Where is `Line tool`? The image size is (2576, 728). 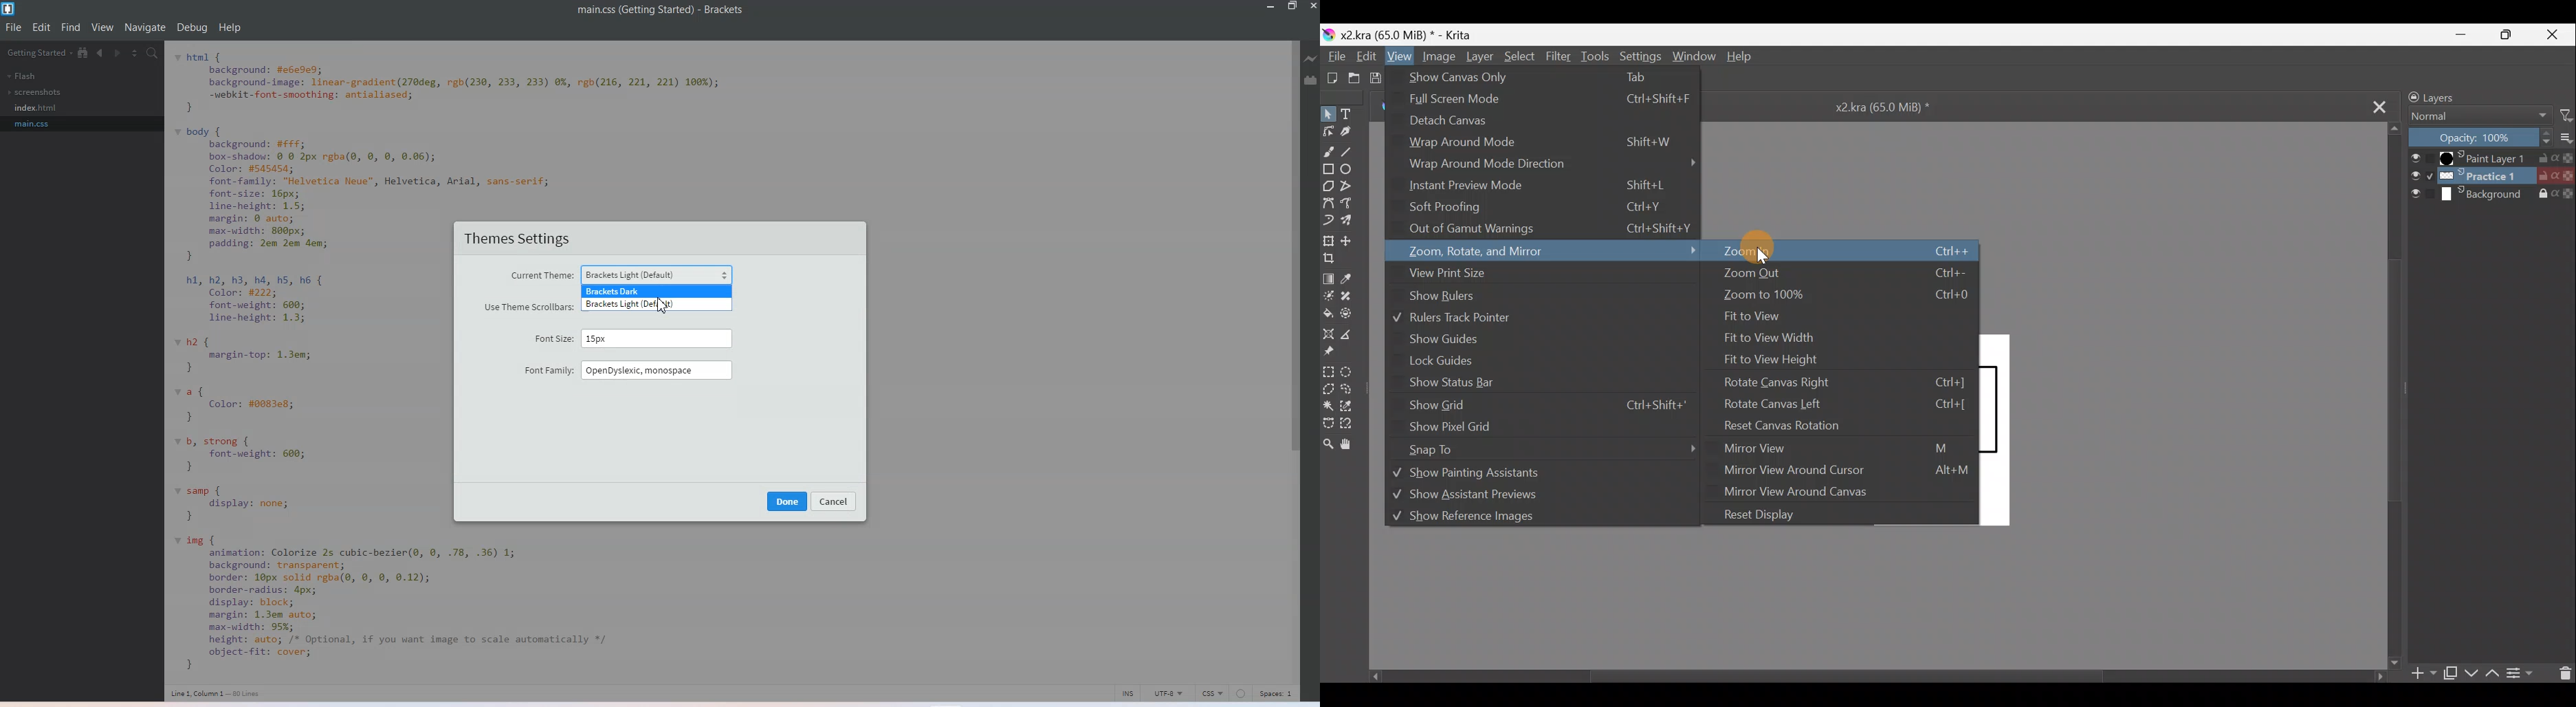 Line tool is located at coordinates (1351, 151).